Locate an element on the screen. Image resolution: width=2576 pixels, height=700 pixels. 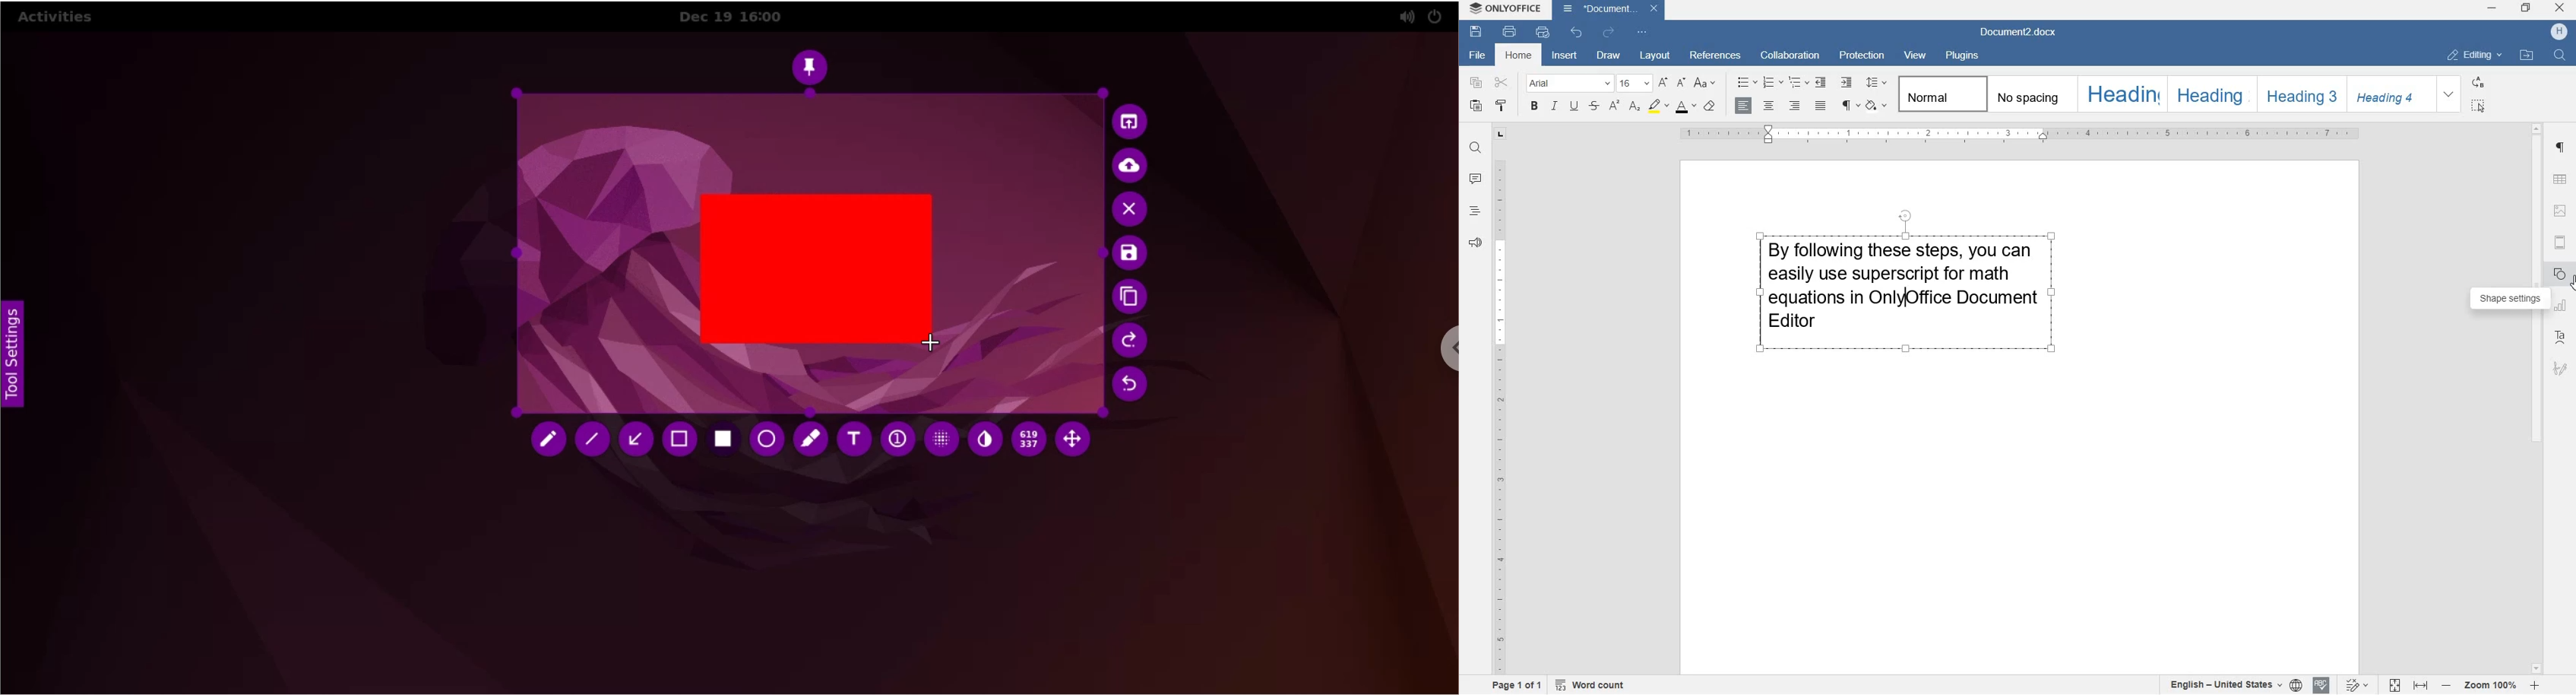
left alignment is located at coordinates (1742, 107).